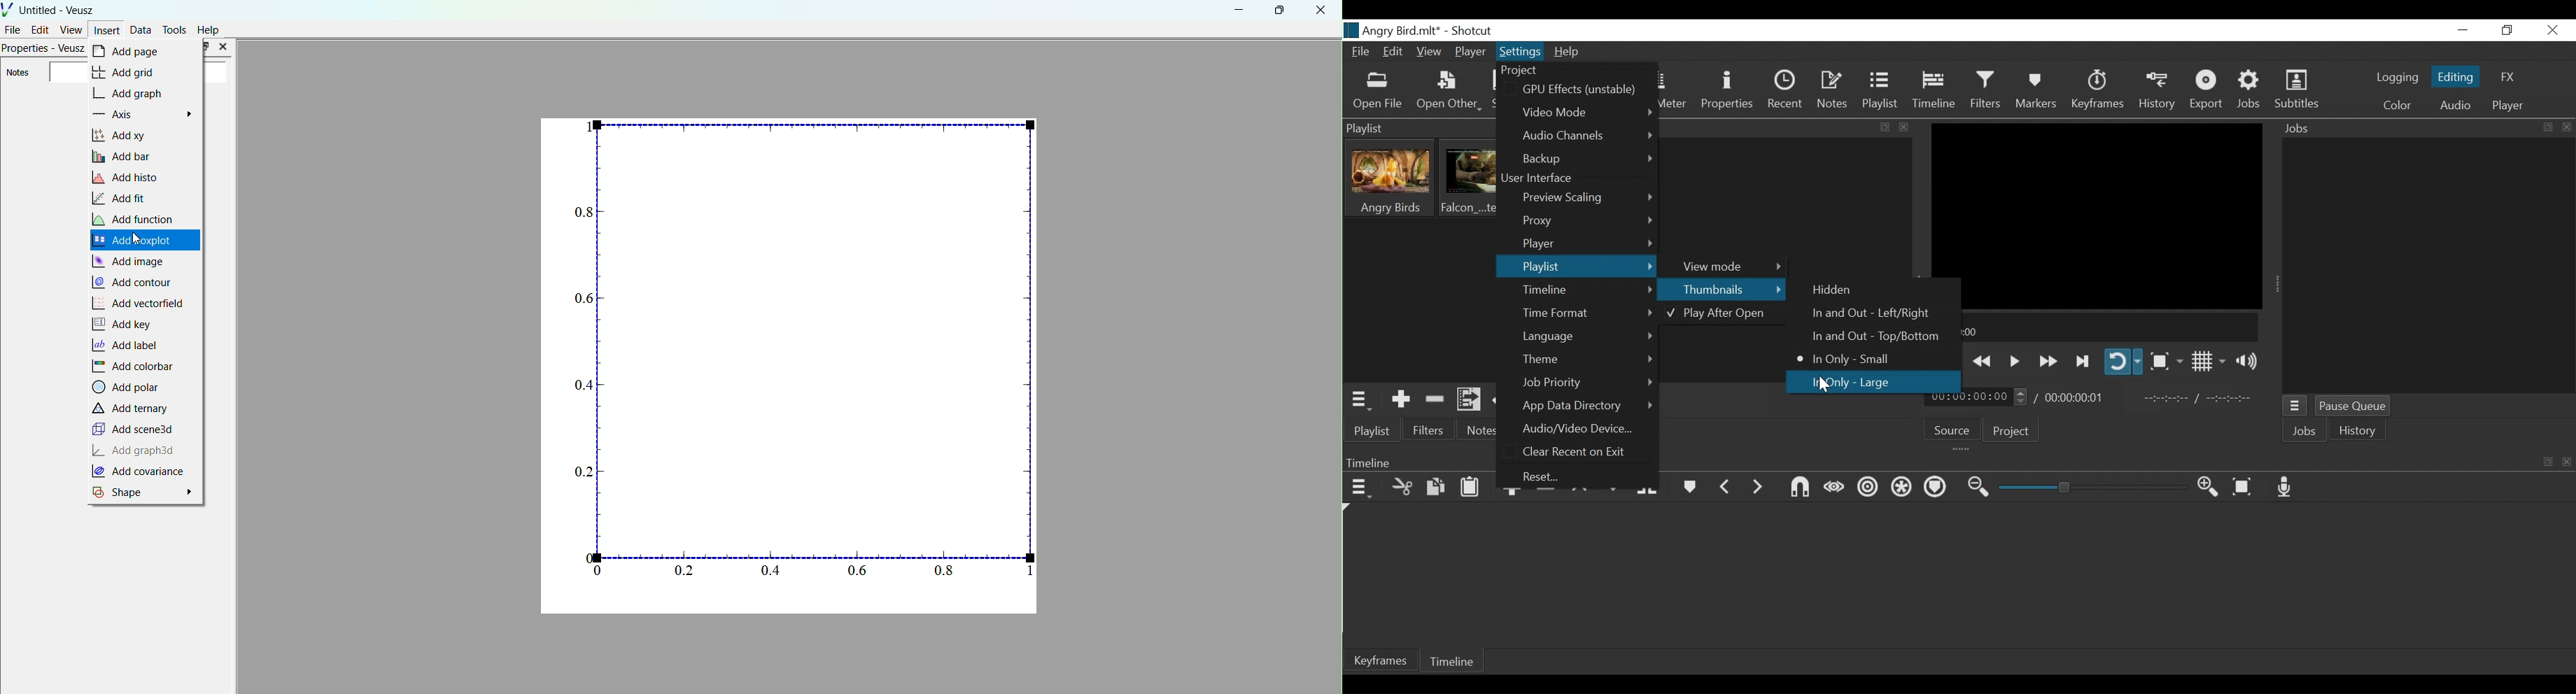  I want to click on Keyframe, so click(2097, 91).